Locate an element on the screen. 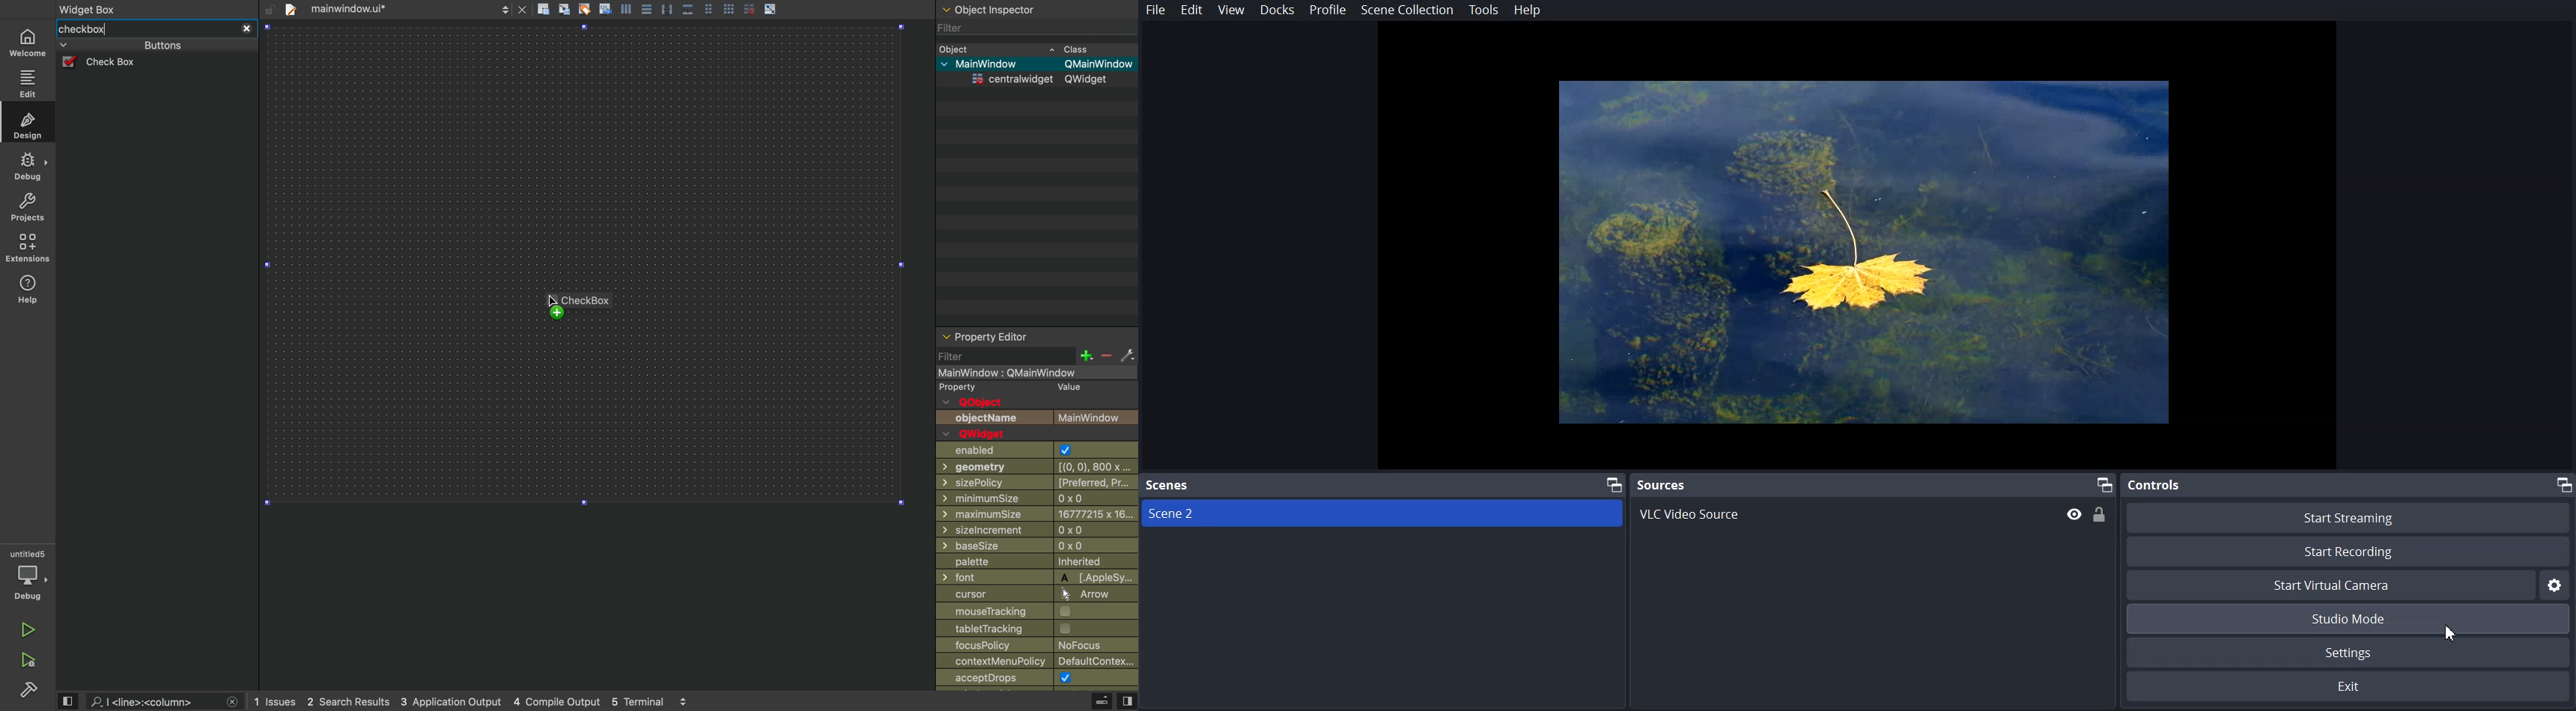 This screenshot has width=2576, height=728. Help is located at coordinates (1528, 10).